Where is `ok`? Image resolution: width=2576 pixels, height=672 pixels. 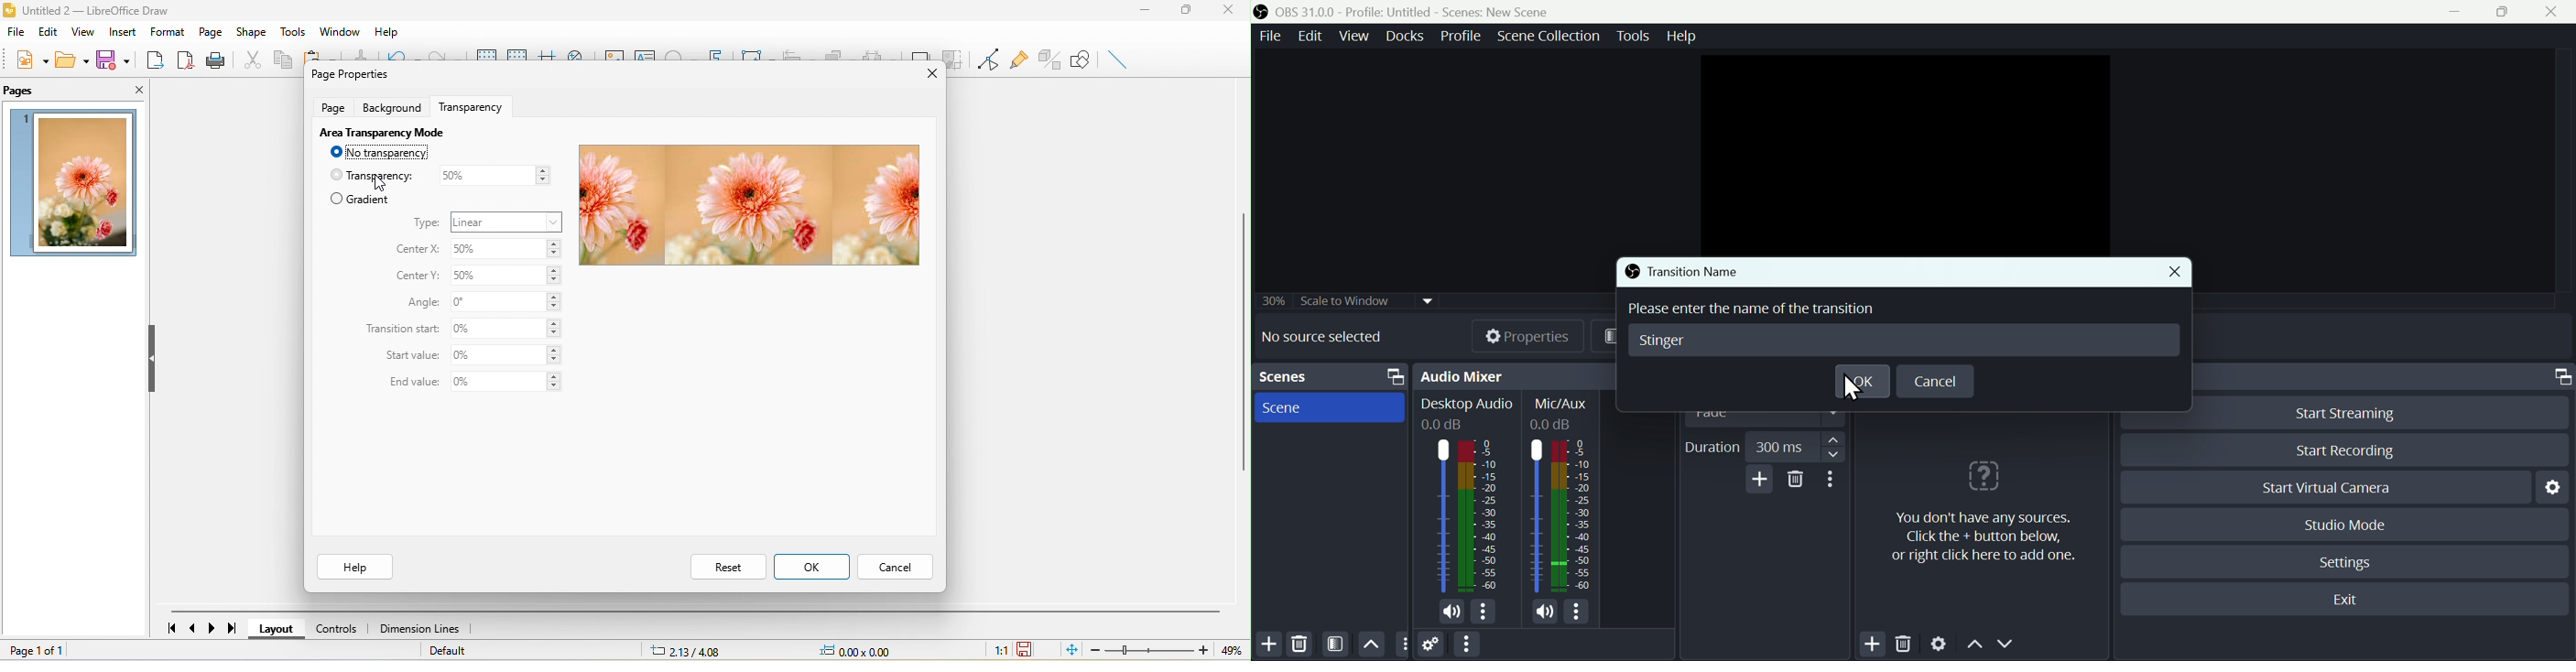 ok is located at coordinates (811, 566).